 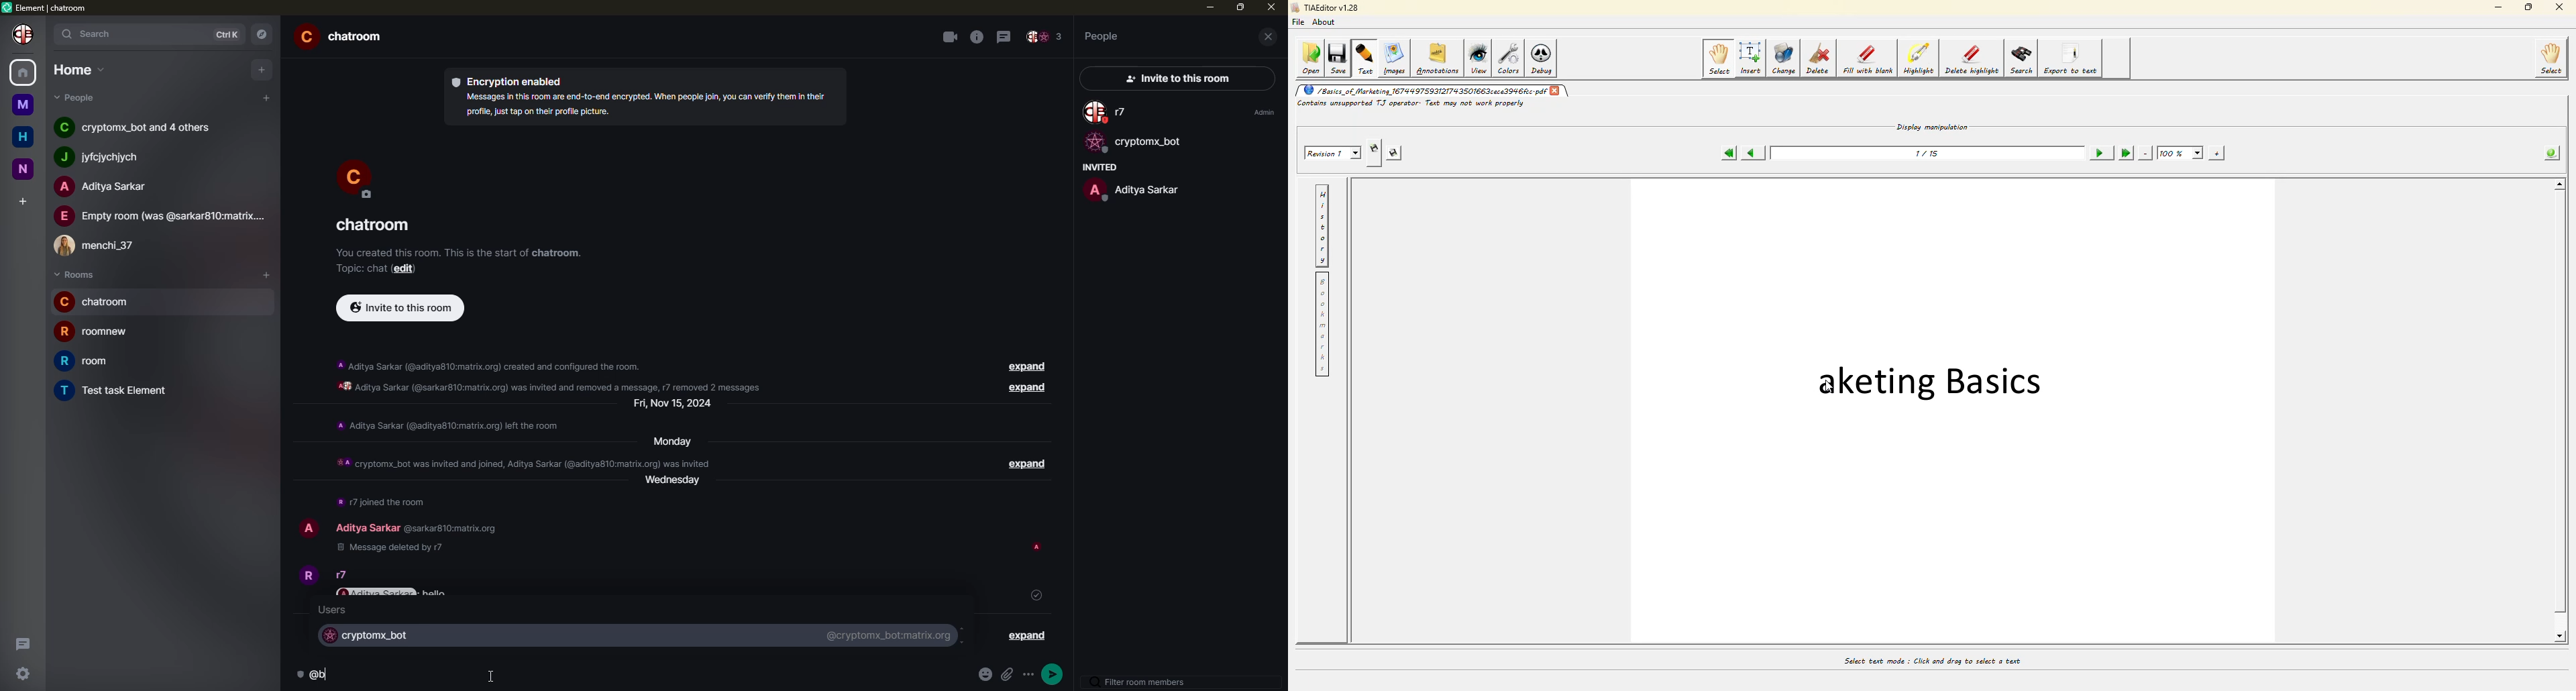 I want to click on info, so click(x=522, y=462).